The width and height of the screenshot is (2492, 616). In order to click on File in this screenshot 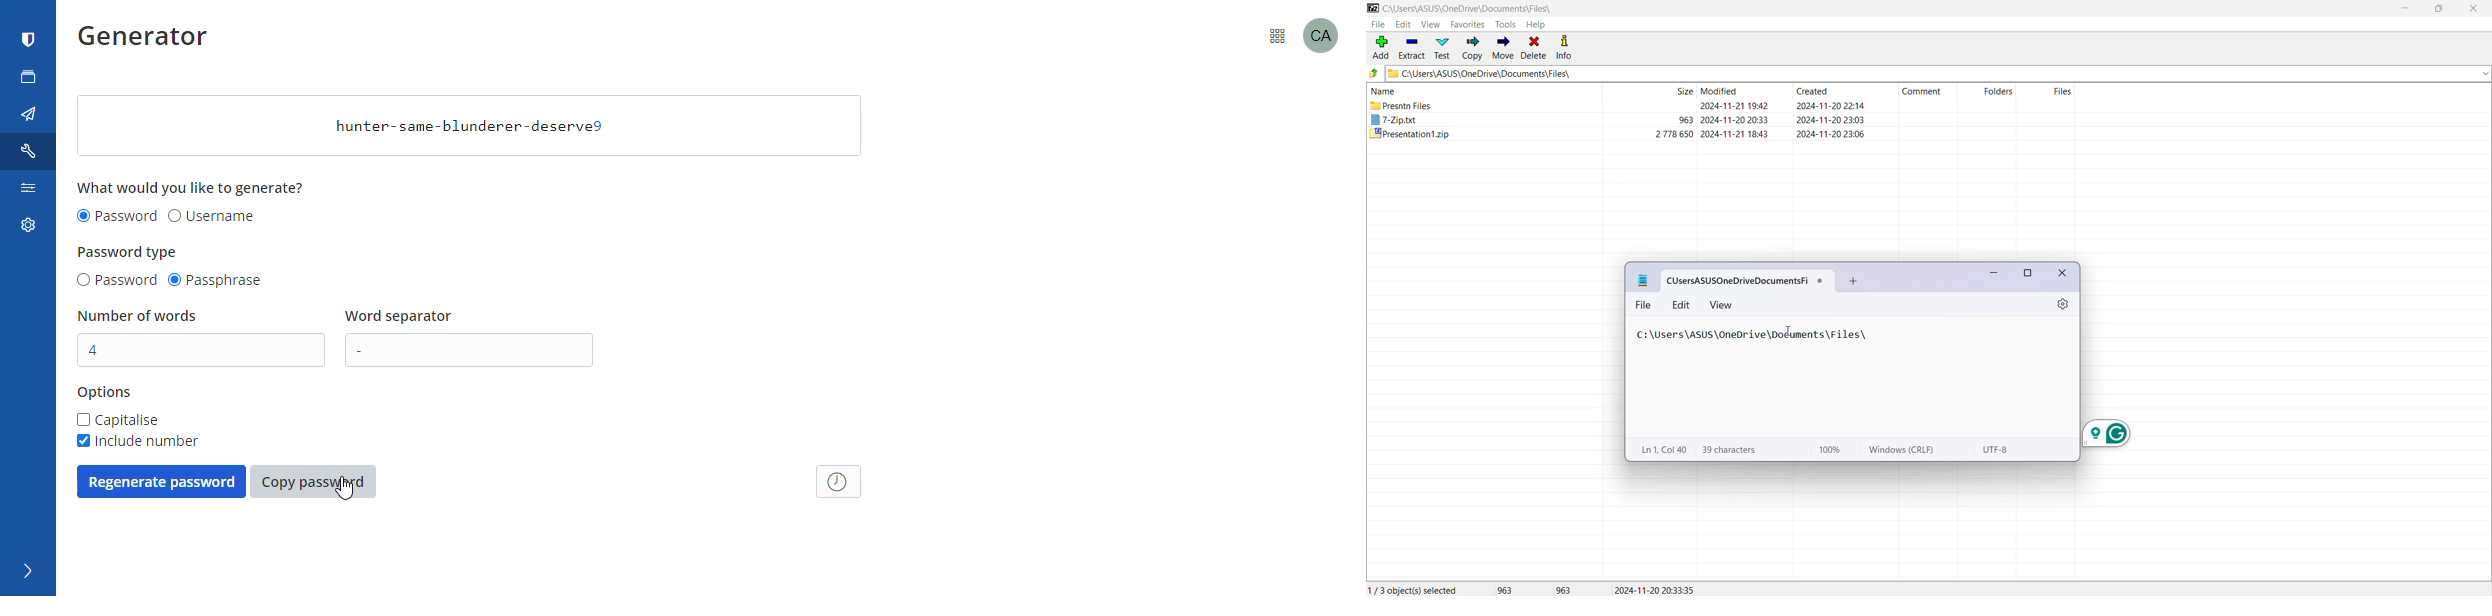, I will do `click(1645, 306)`.